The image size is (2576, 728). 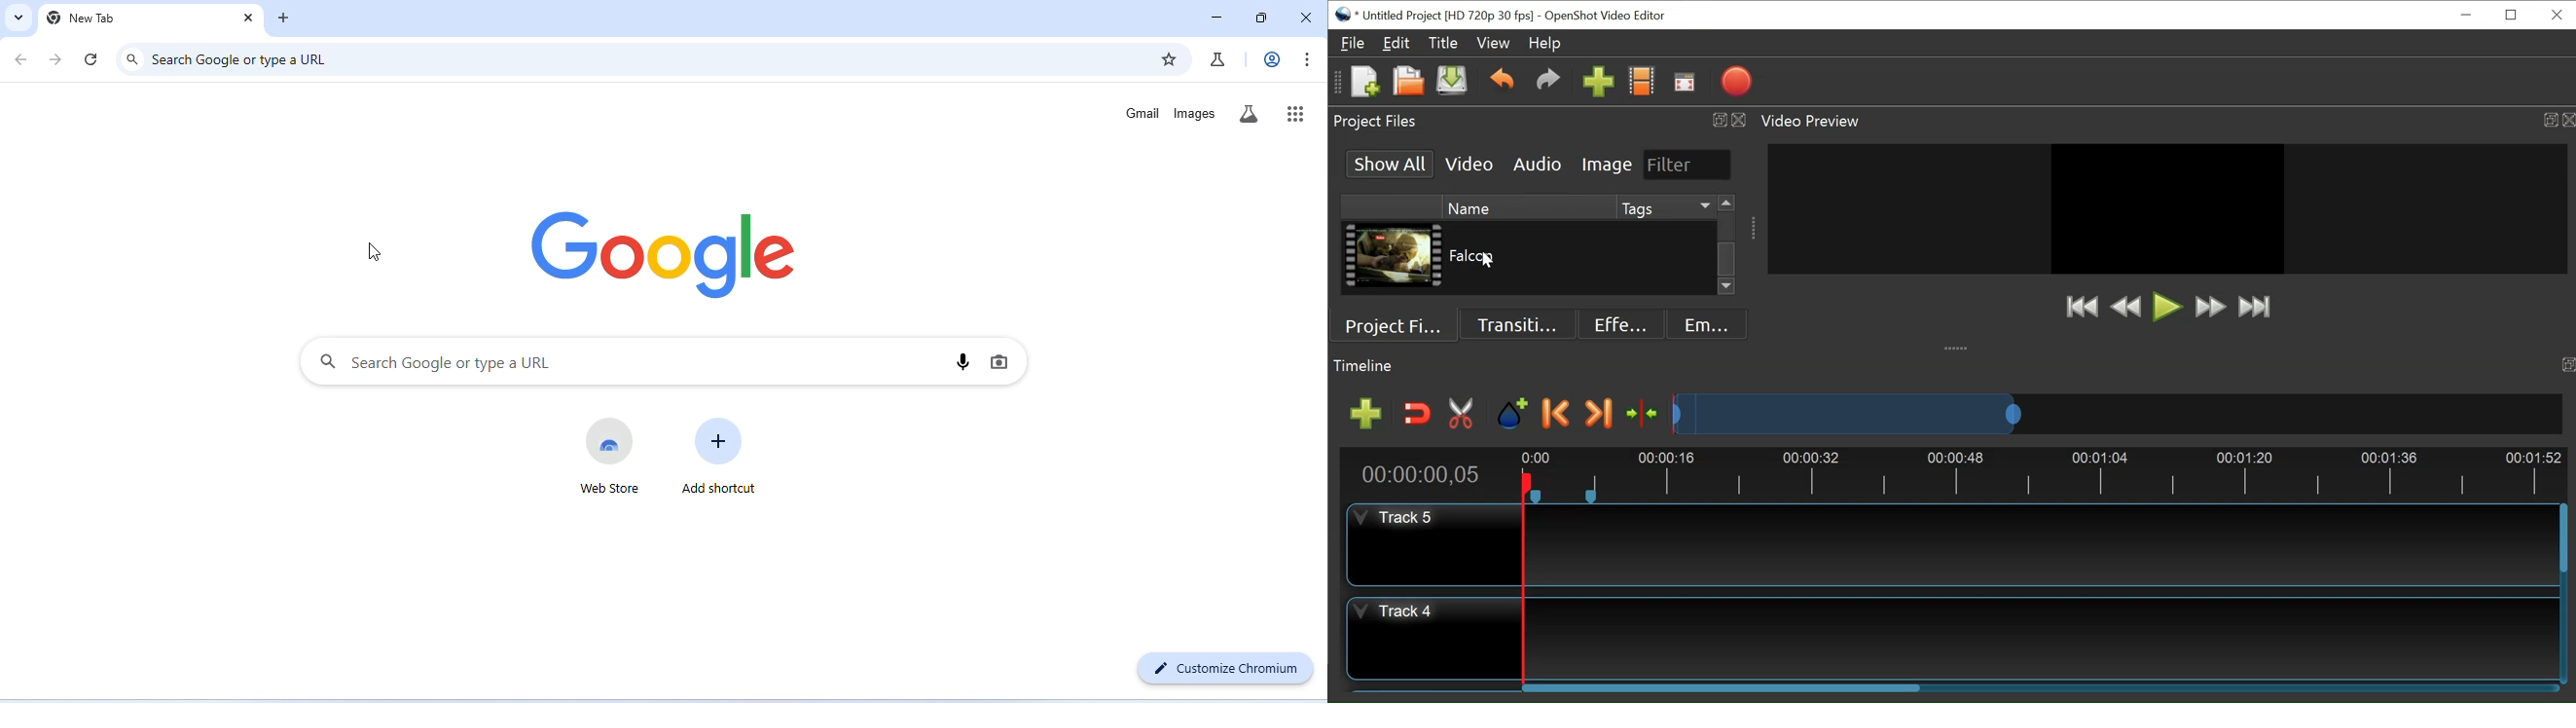 I want to click on cursor, so click(x=373, y=250).